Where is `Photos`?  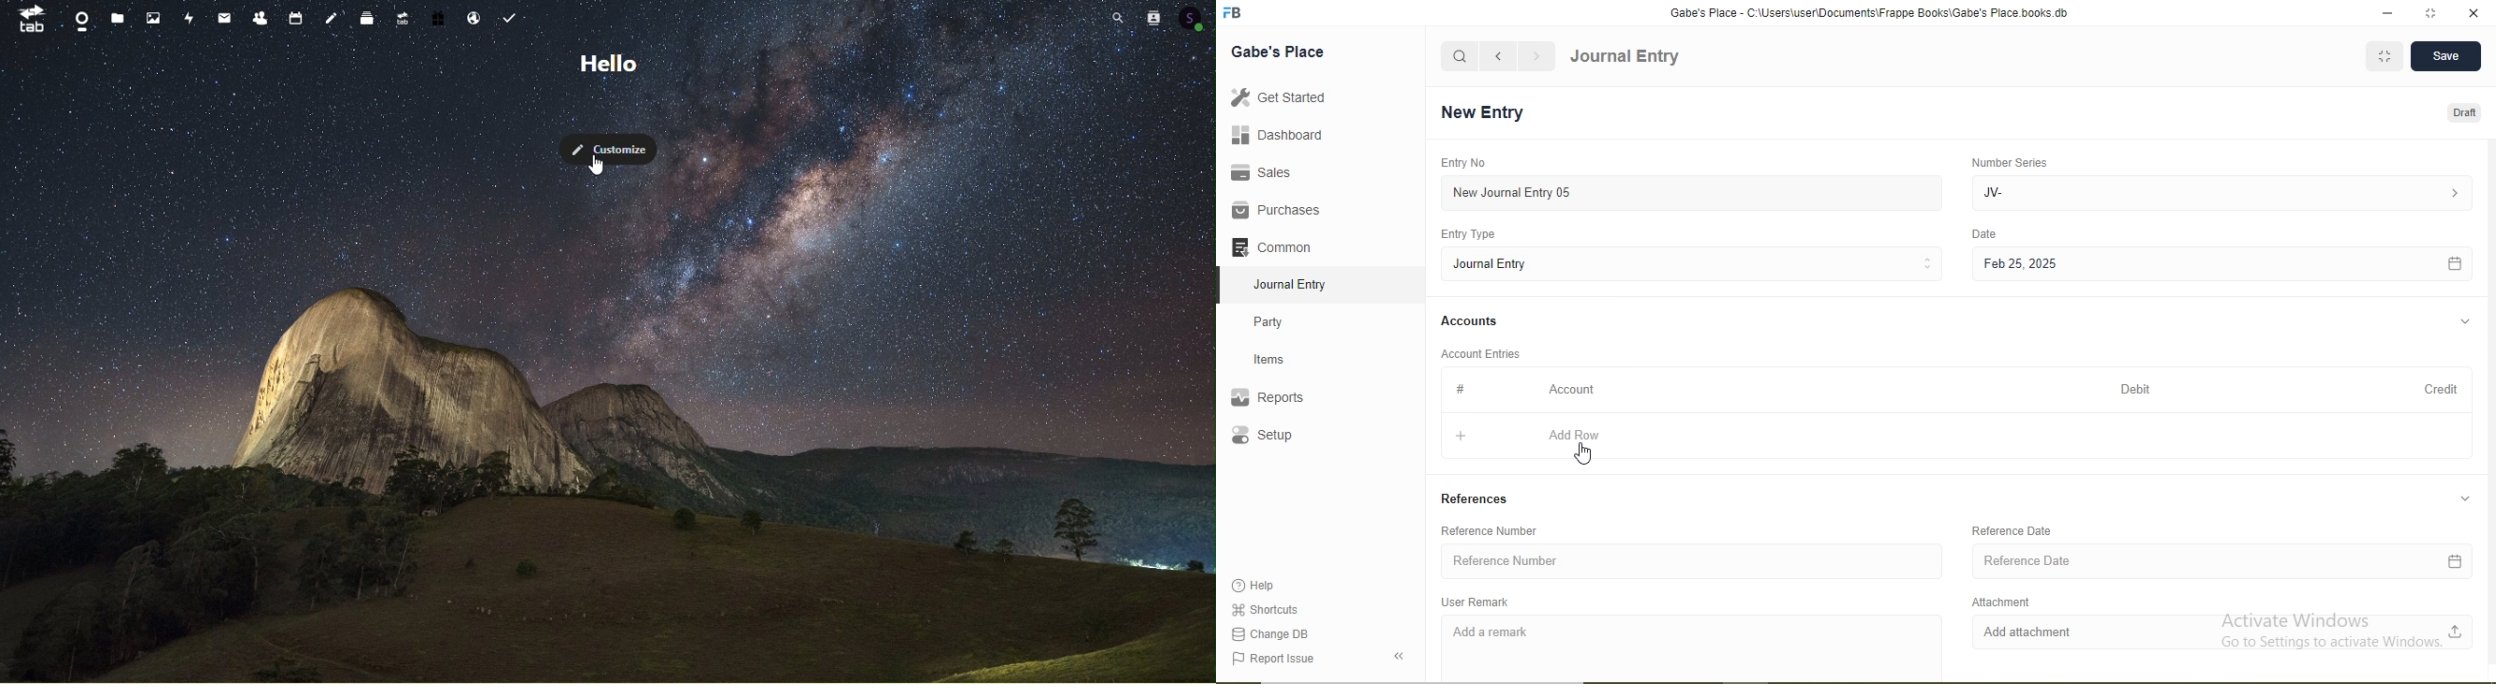
Photos is located at coordinates (152, 17).